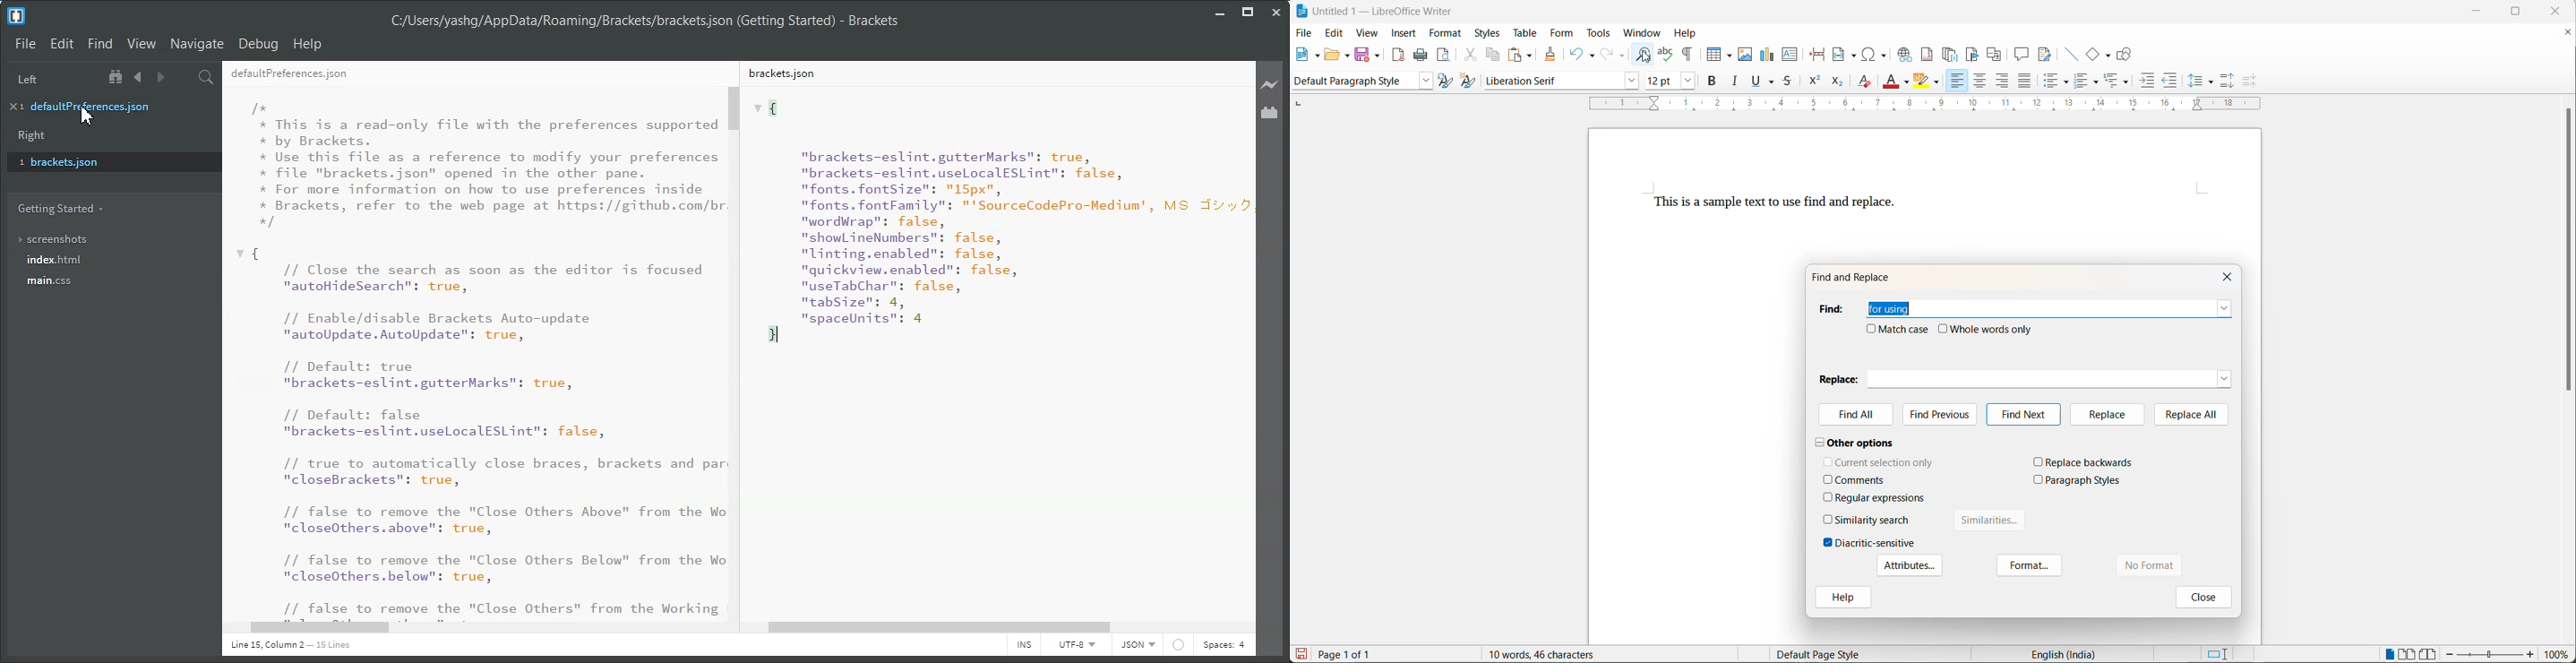 This screenshot has width=2576, height=672. I want to click on checkbox, so click(1944, 329).